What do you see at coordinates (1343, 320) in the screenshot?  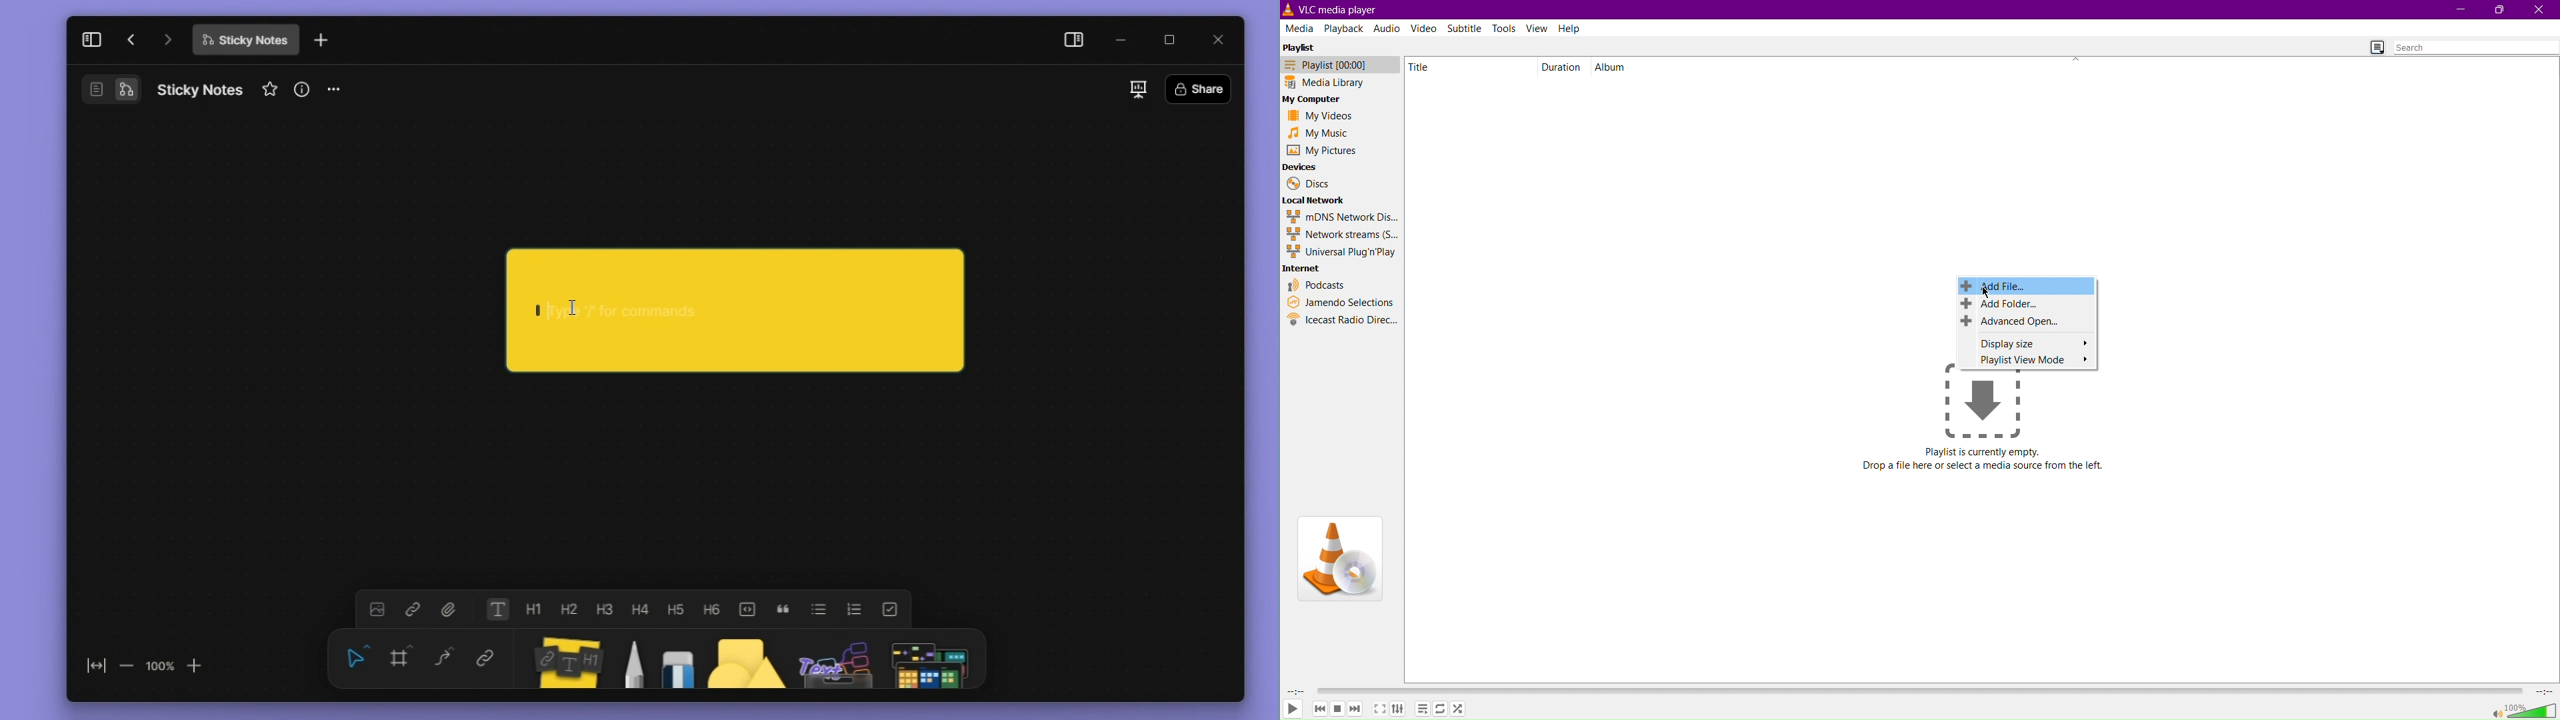 I see `Icecast Radio Directory` at bounding box center [1343, 320].